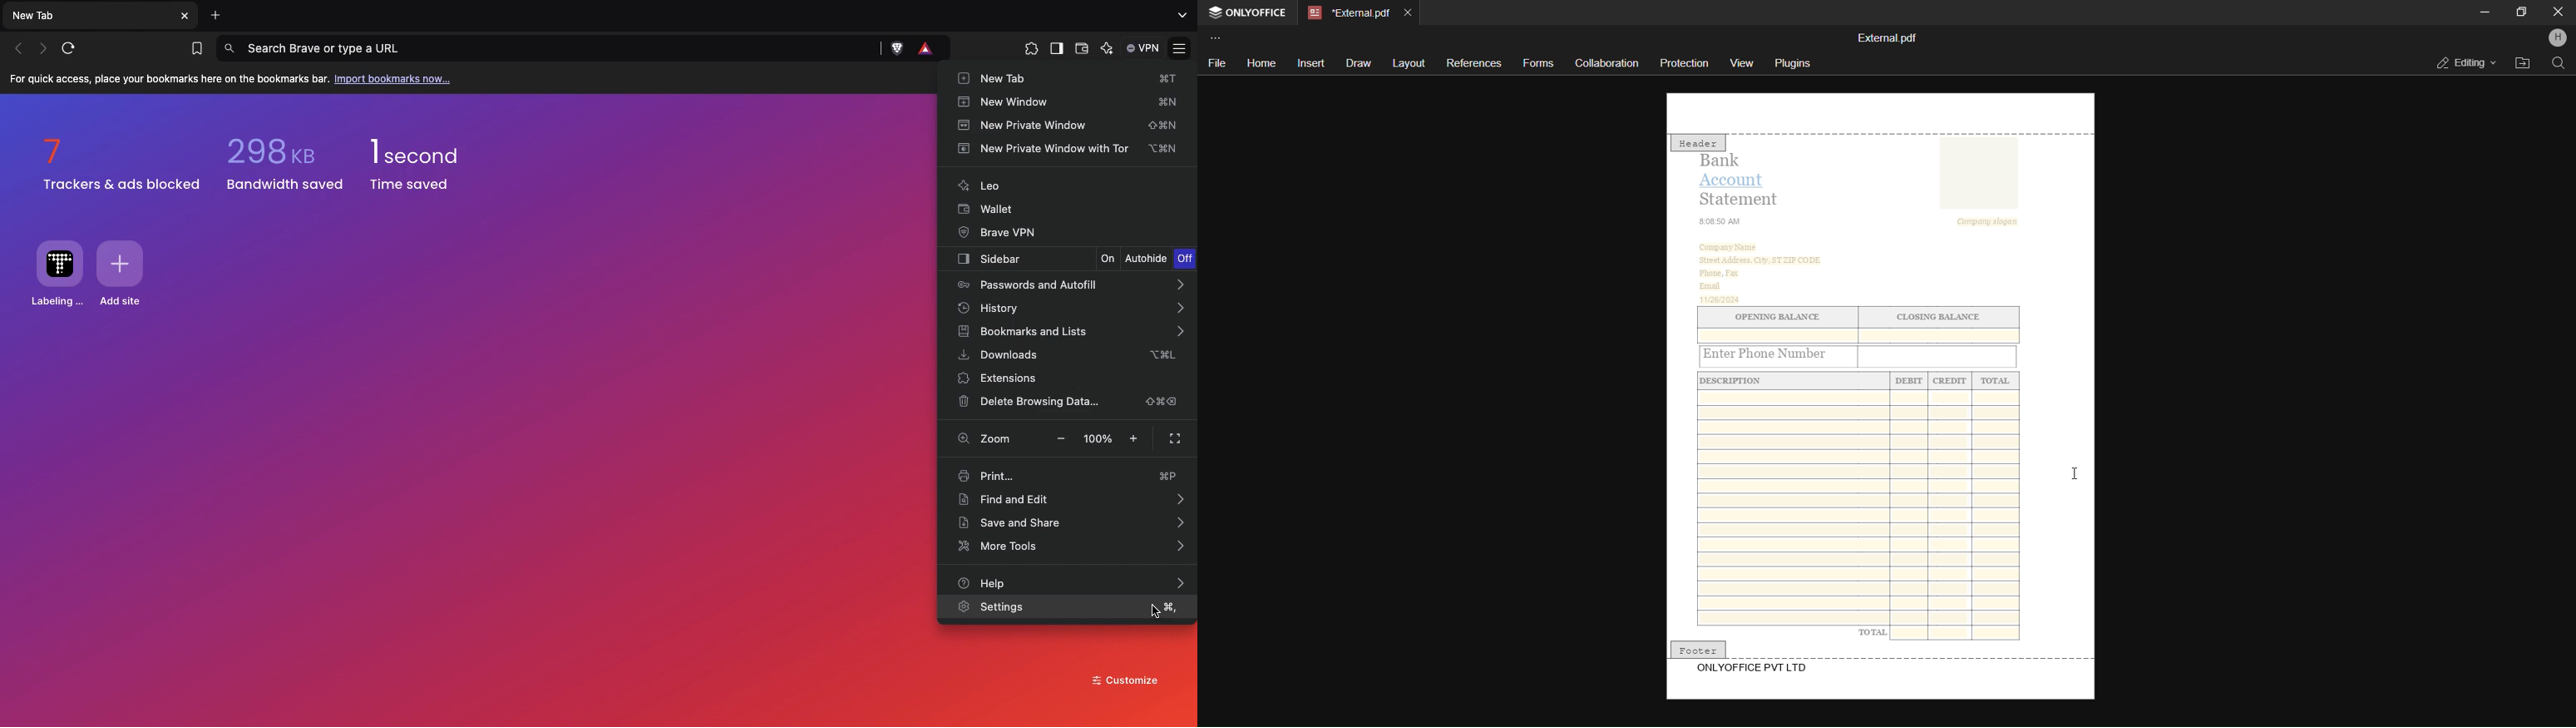 The height and width of the screenshot is (728, 2576). What do you see at coordinates (1310, 62) in the screenshot?
I see `insert` at bounding box center [1310, 62].